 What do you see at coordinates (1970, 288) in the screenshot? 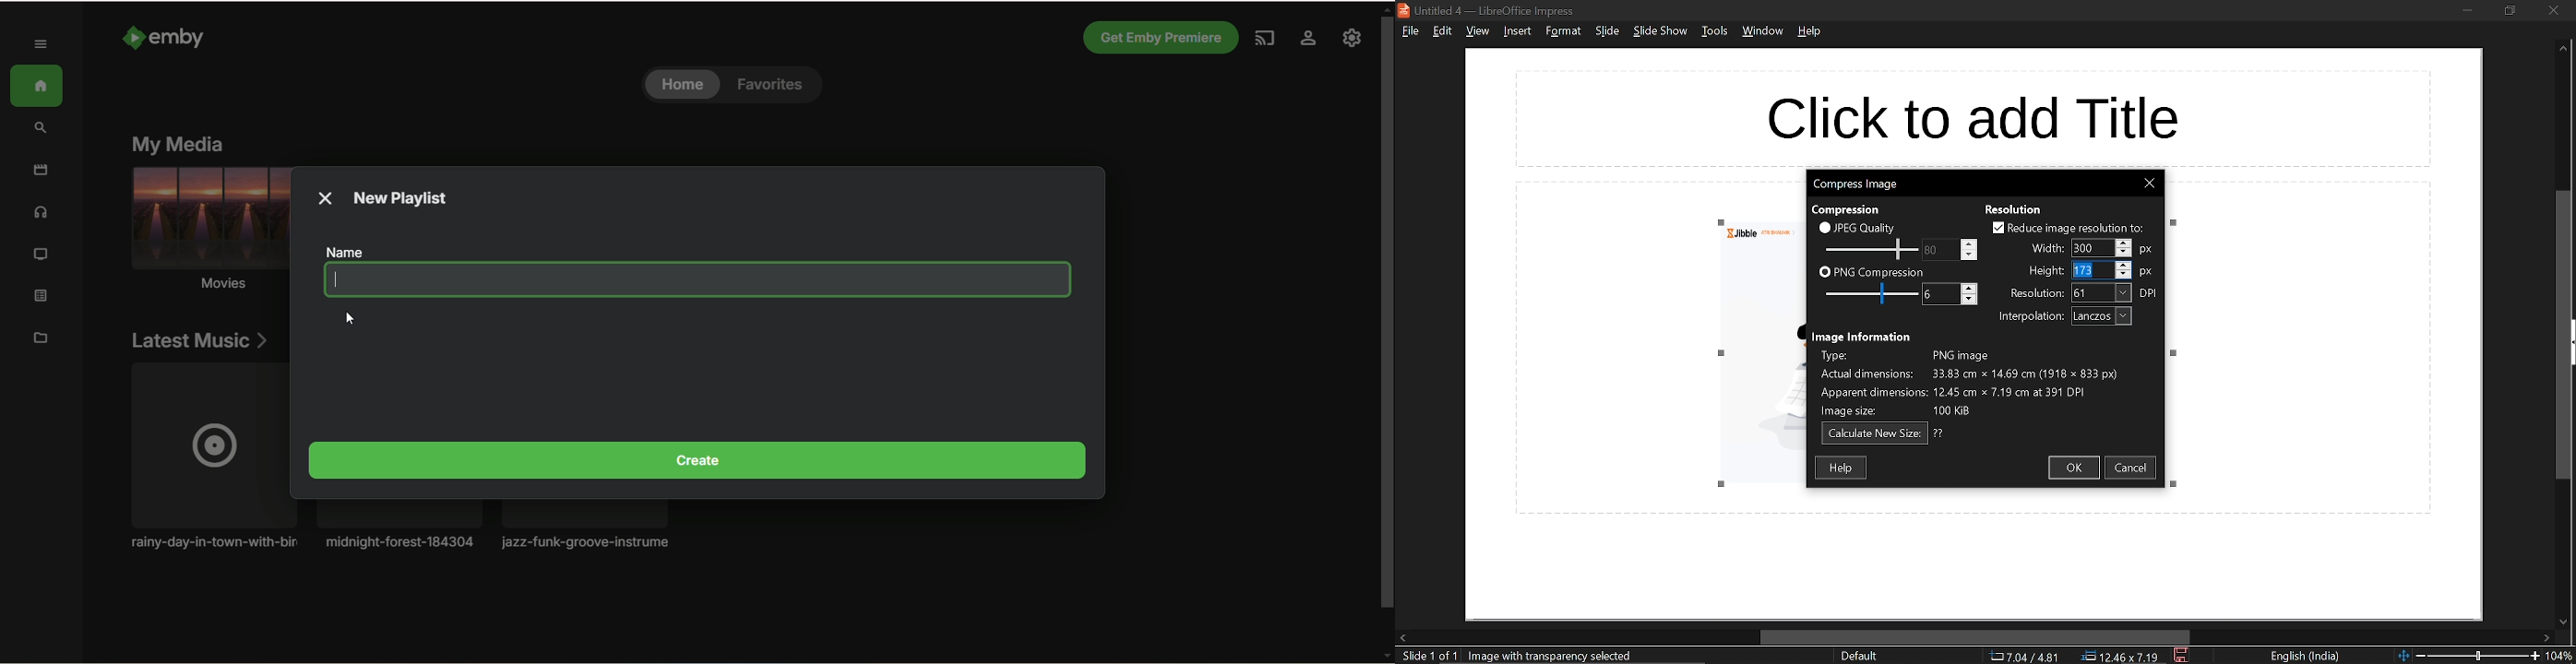
I see `Increase ` at bounding box center [1970, 288].